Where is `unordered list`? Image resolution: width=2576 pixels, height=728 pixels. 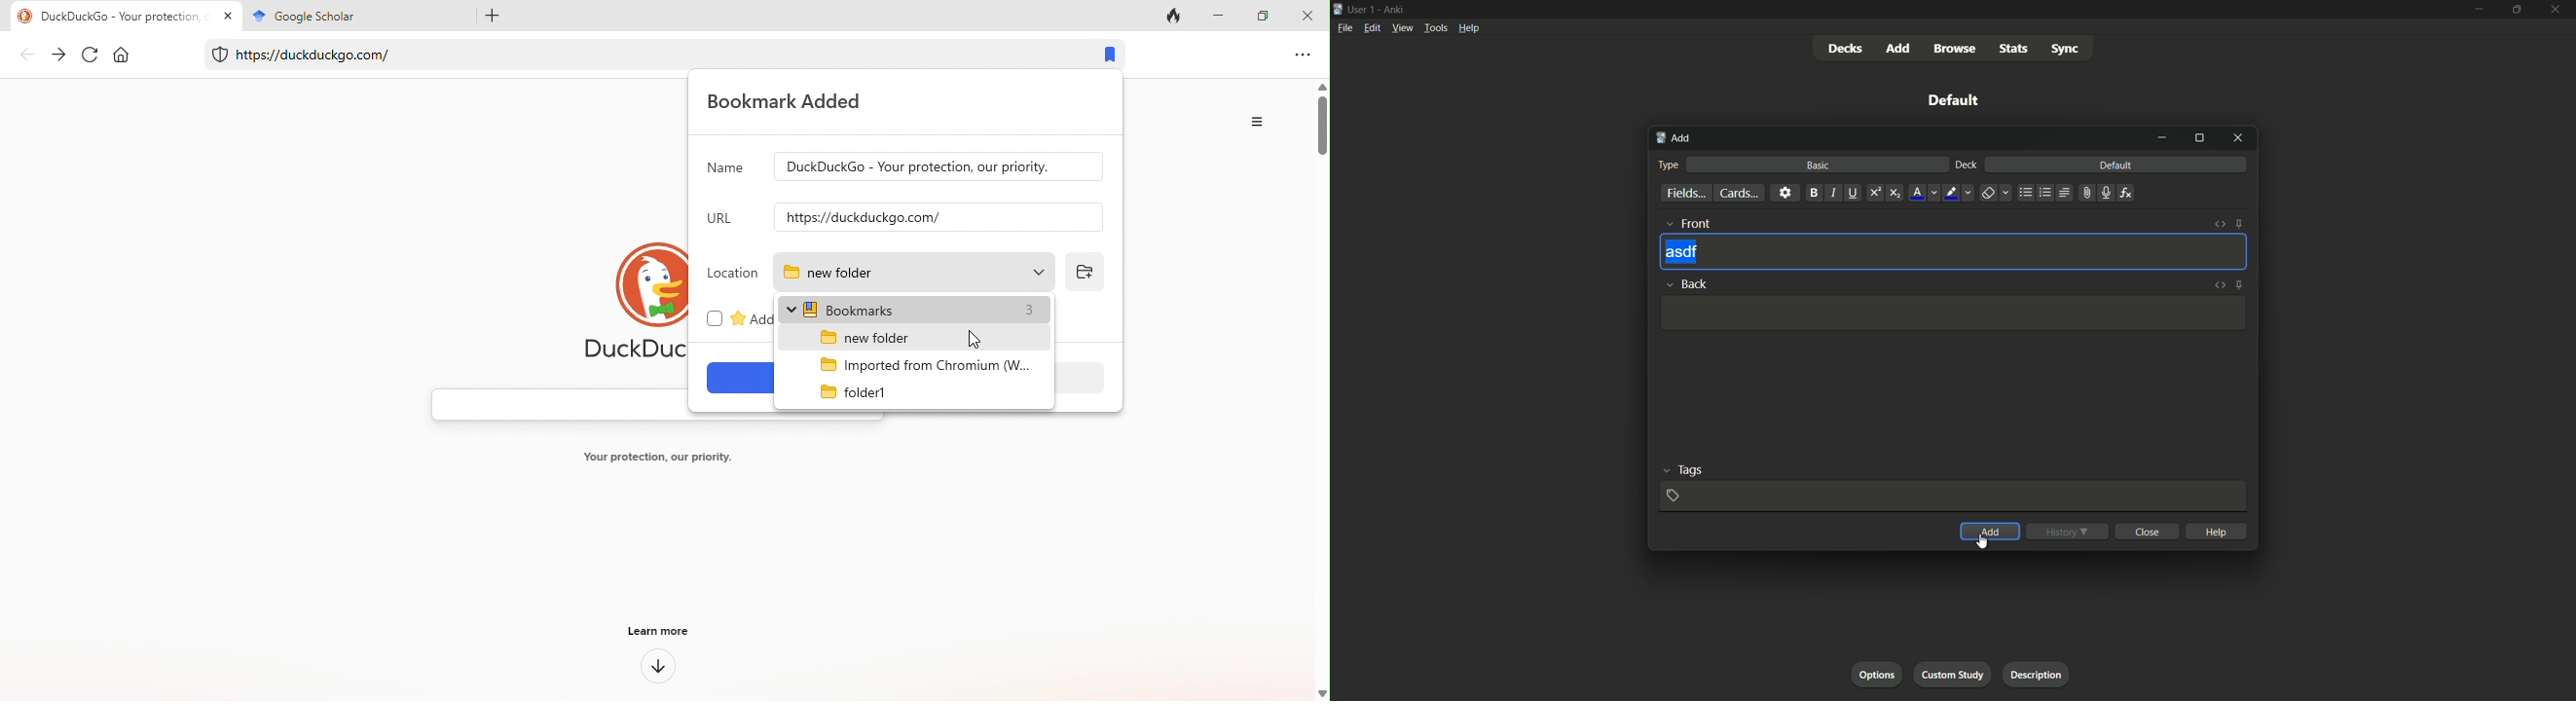 unordered list is located at coordinates (2026, 193).